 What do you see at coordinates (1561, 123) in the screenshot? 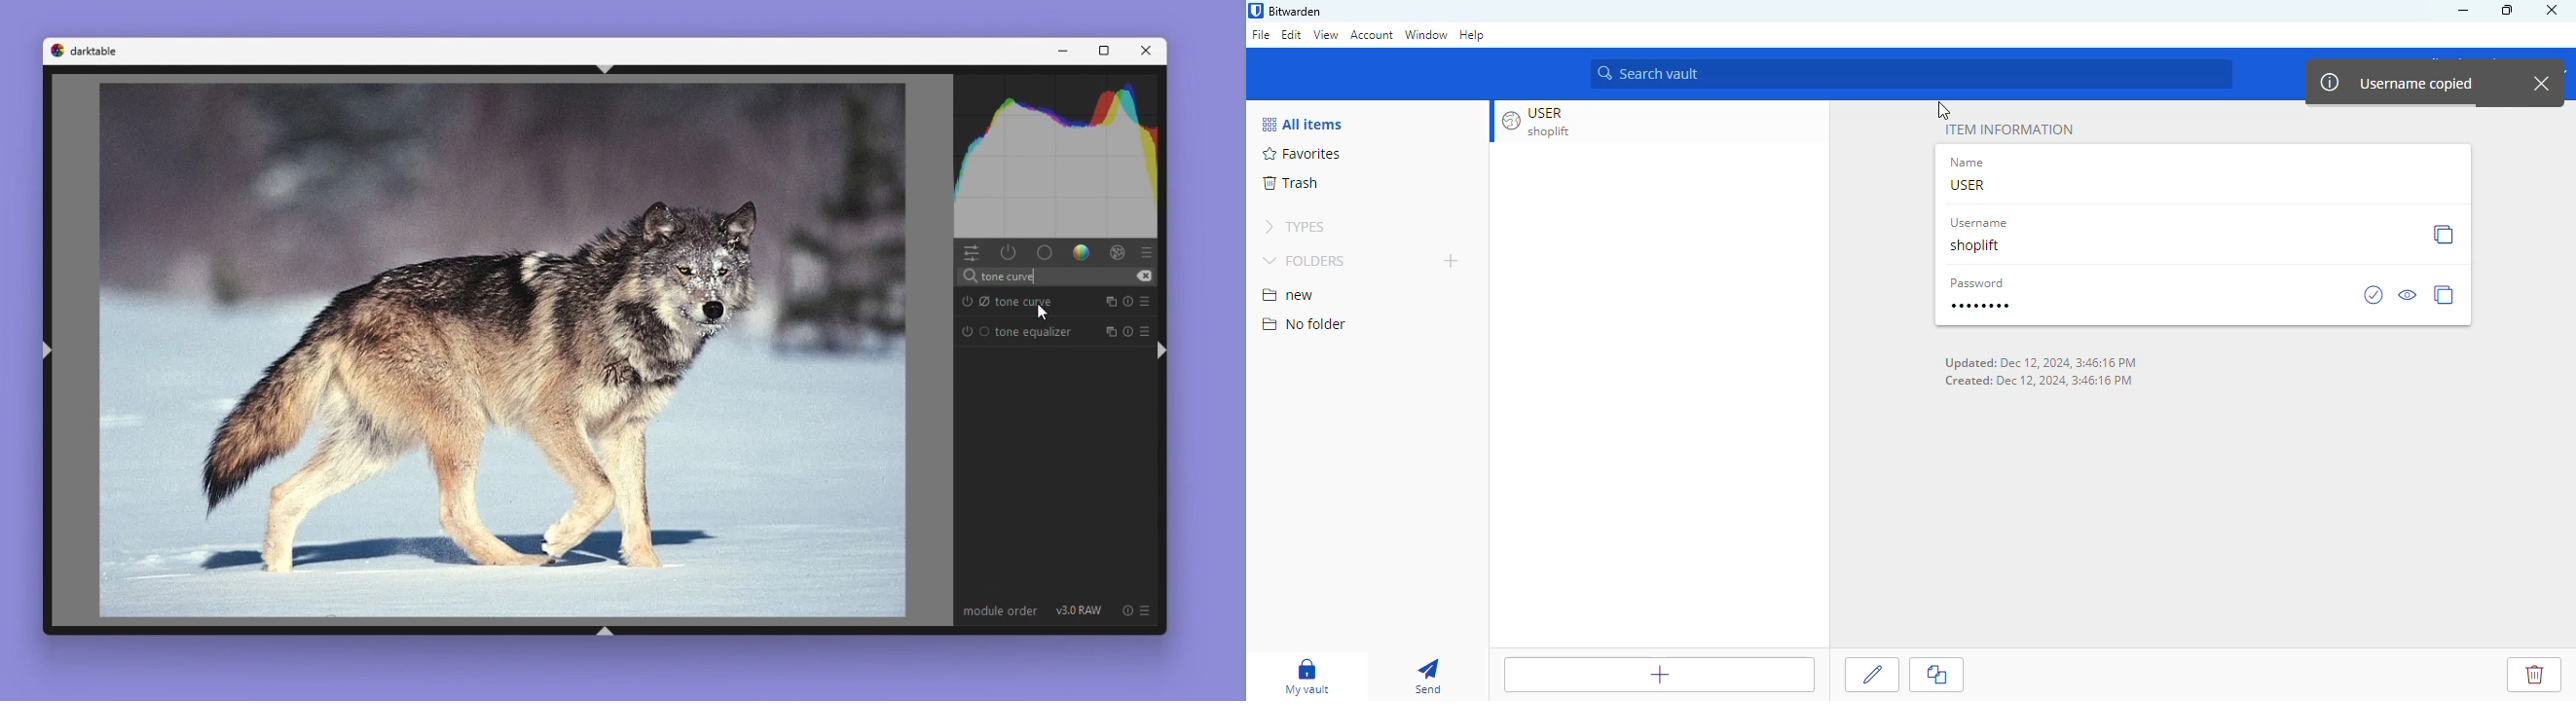
I see `USER   shoplift` at bounding box center [1561, 123].